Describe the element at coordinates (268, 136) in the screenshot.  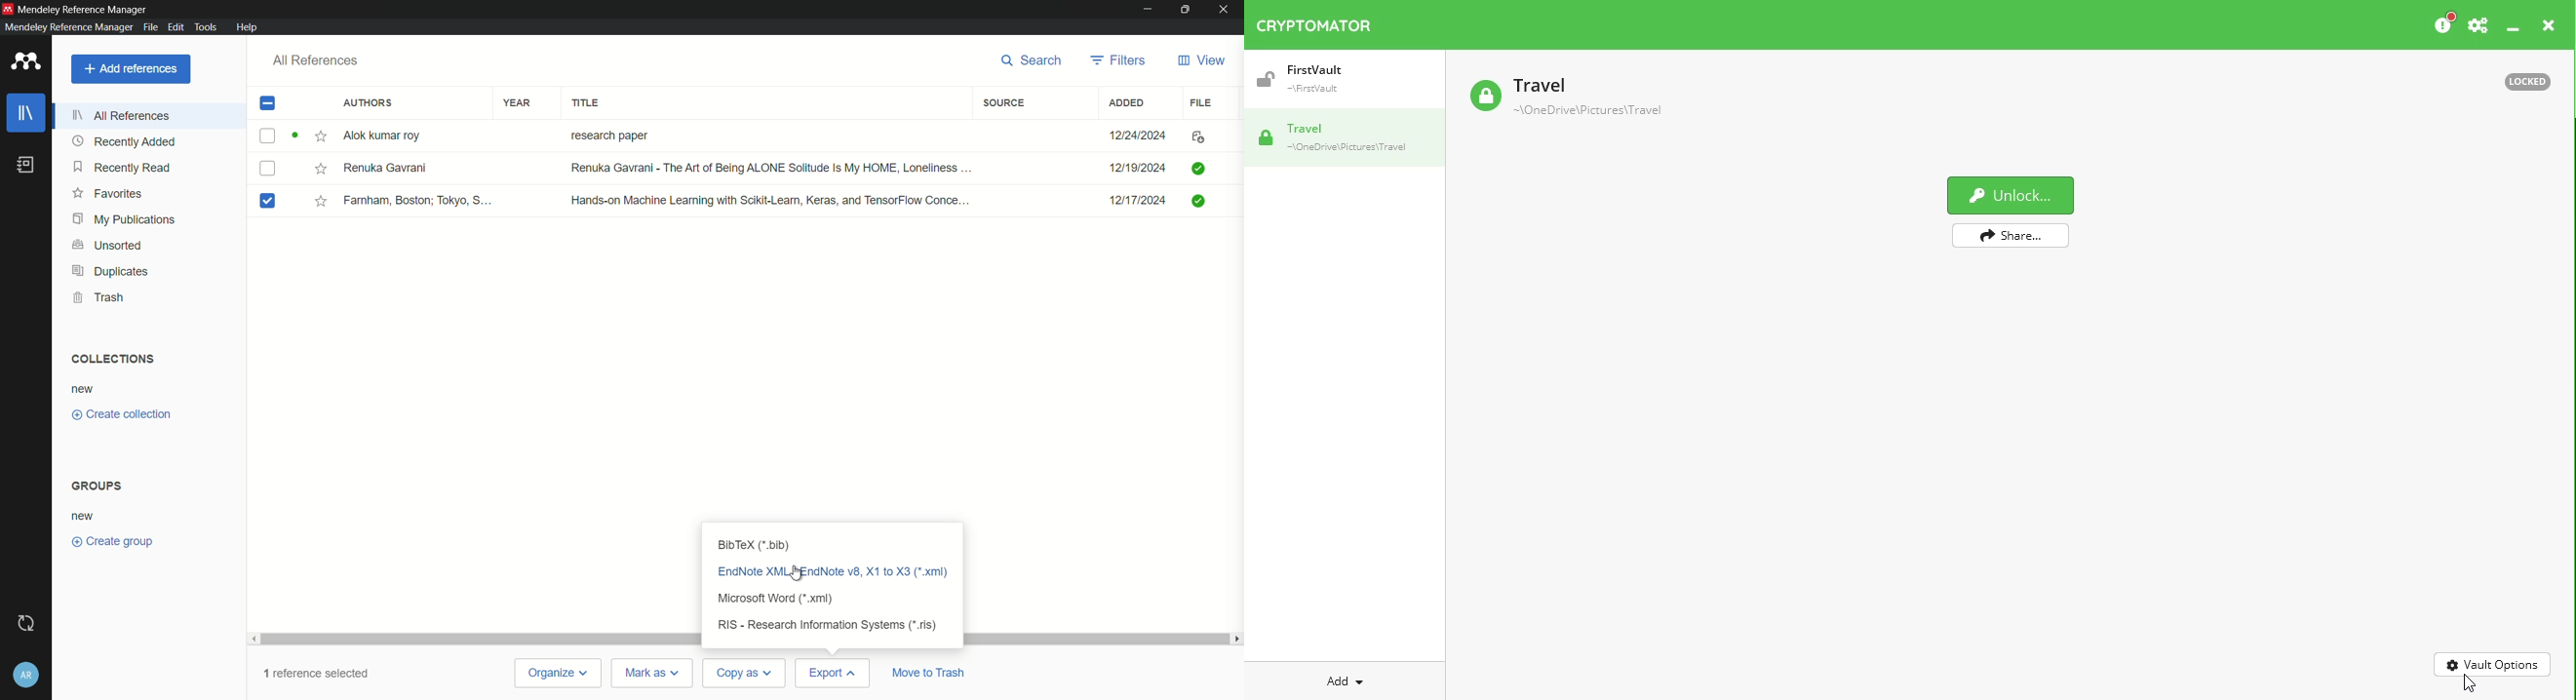
I see `checkbox` at that location.